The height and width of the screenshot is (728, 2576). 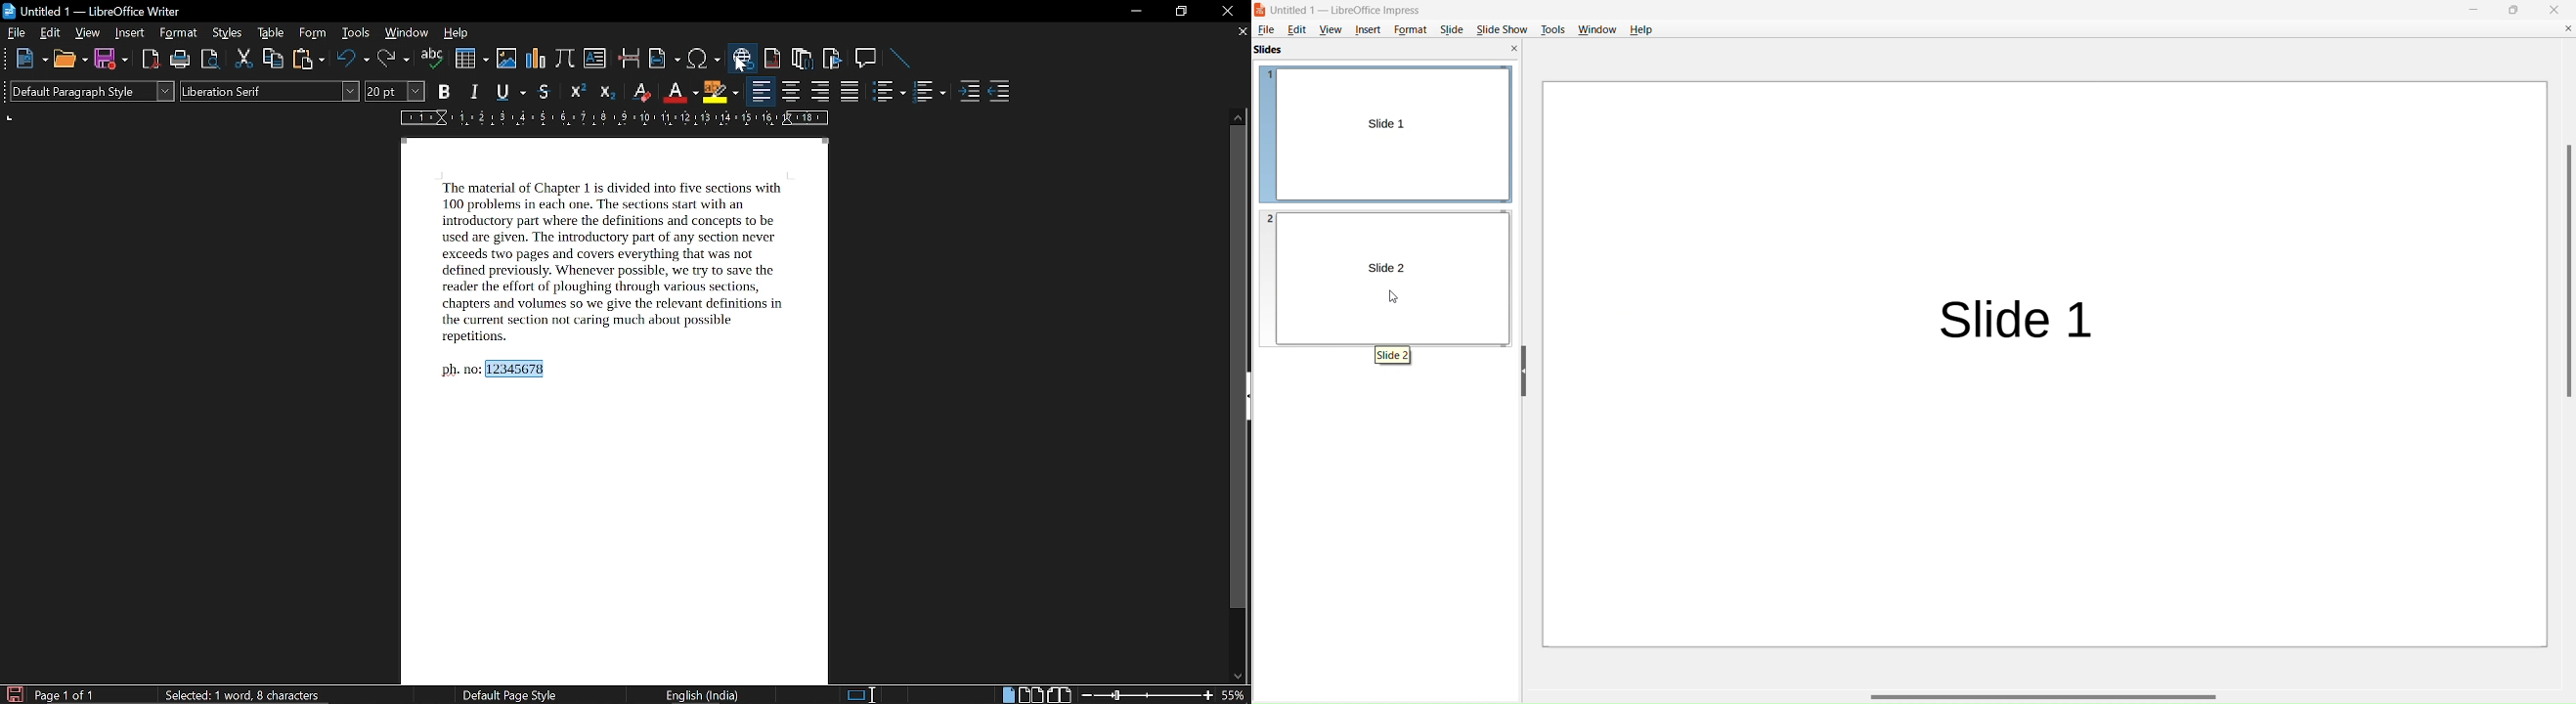 What do you see at coordinates (575, 93) in the screenshot?
I see `superscript` at bounding box center [575, 93].